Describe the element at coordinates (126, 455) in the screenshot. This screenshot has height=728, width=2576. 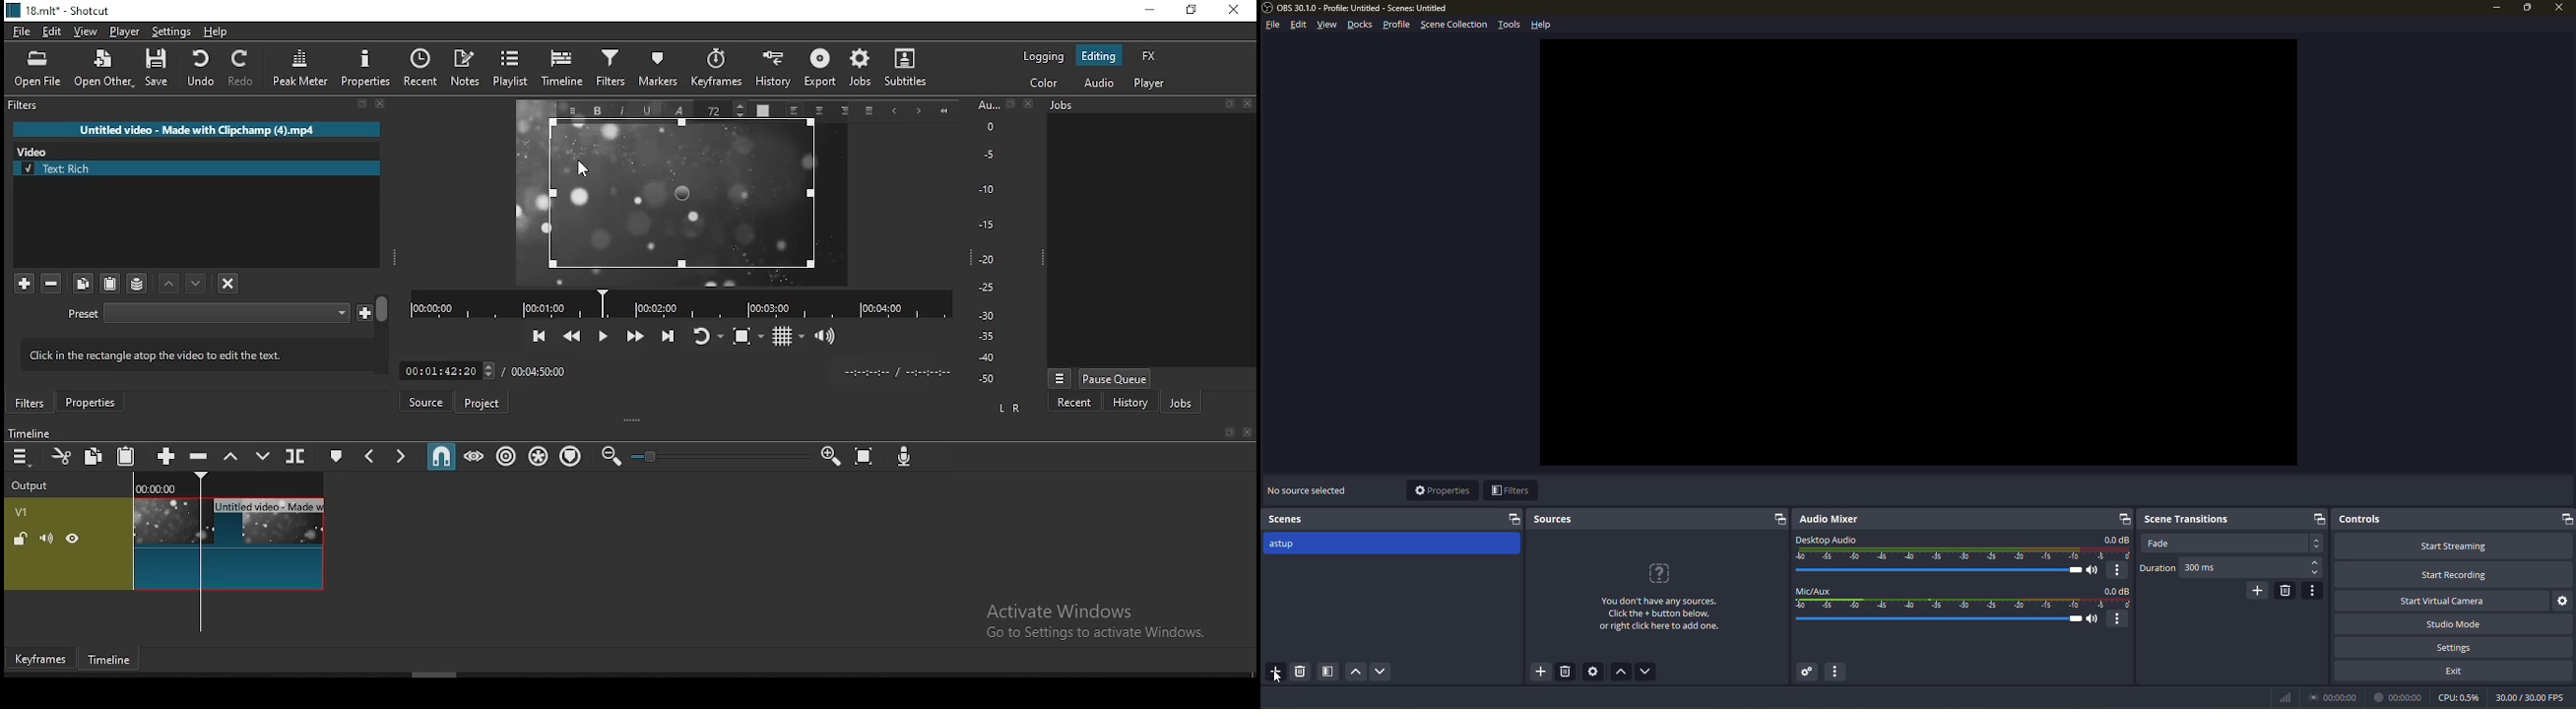
I see `paste` at that location.